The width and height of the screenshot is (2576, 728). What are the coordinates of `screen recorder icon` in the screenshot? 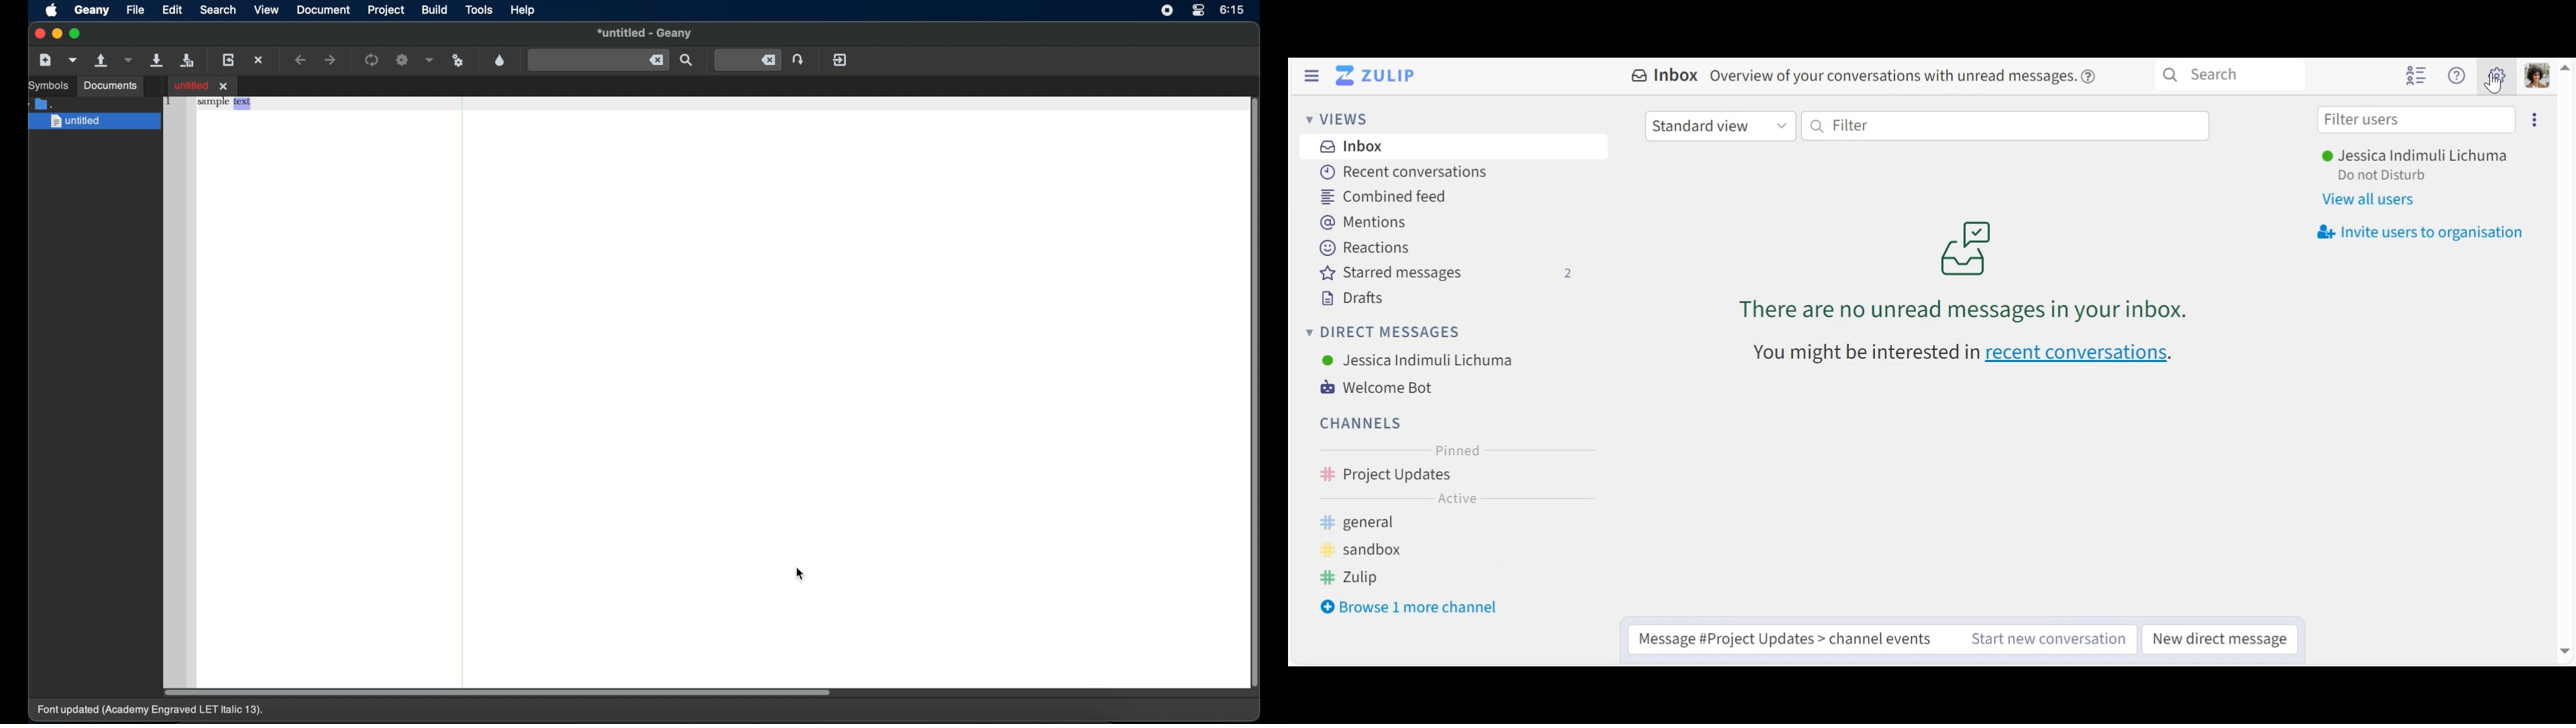 It's located at (1167, 11).